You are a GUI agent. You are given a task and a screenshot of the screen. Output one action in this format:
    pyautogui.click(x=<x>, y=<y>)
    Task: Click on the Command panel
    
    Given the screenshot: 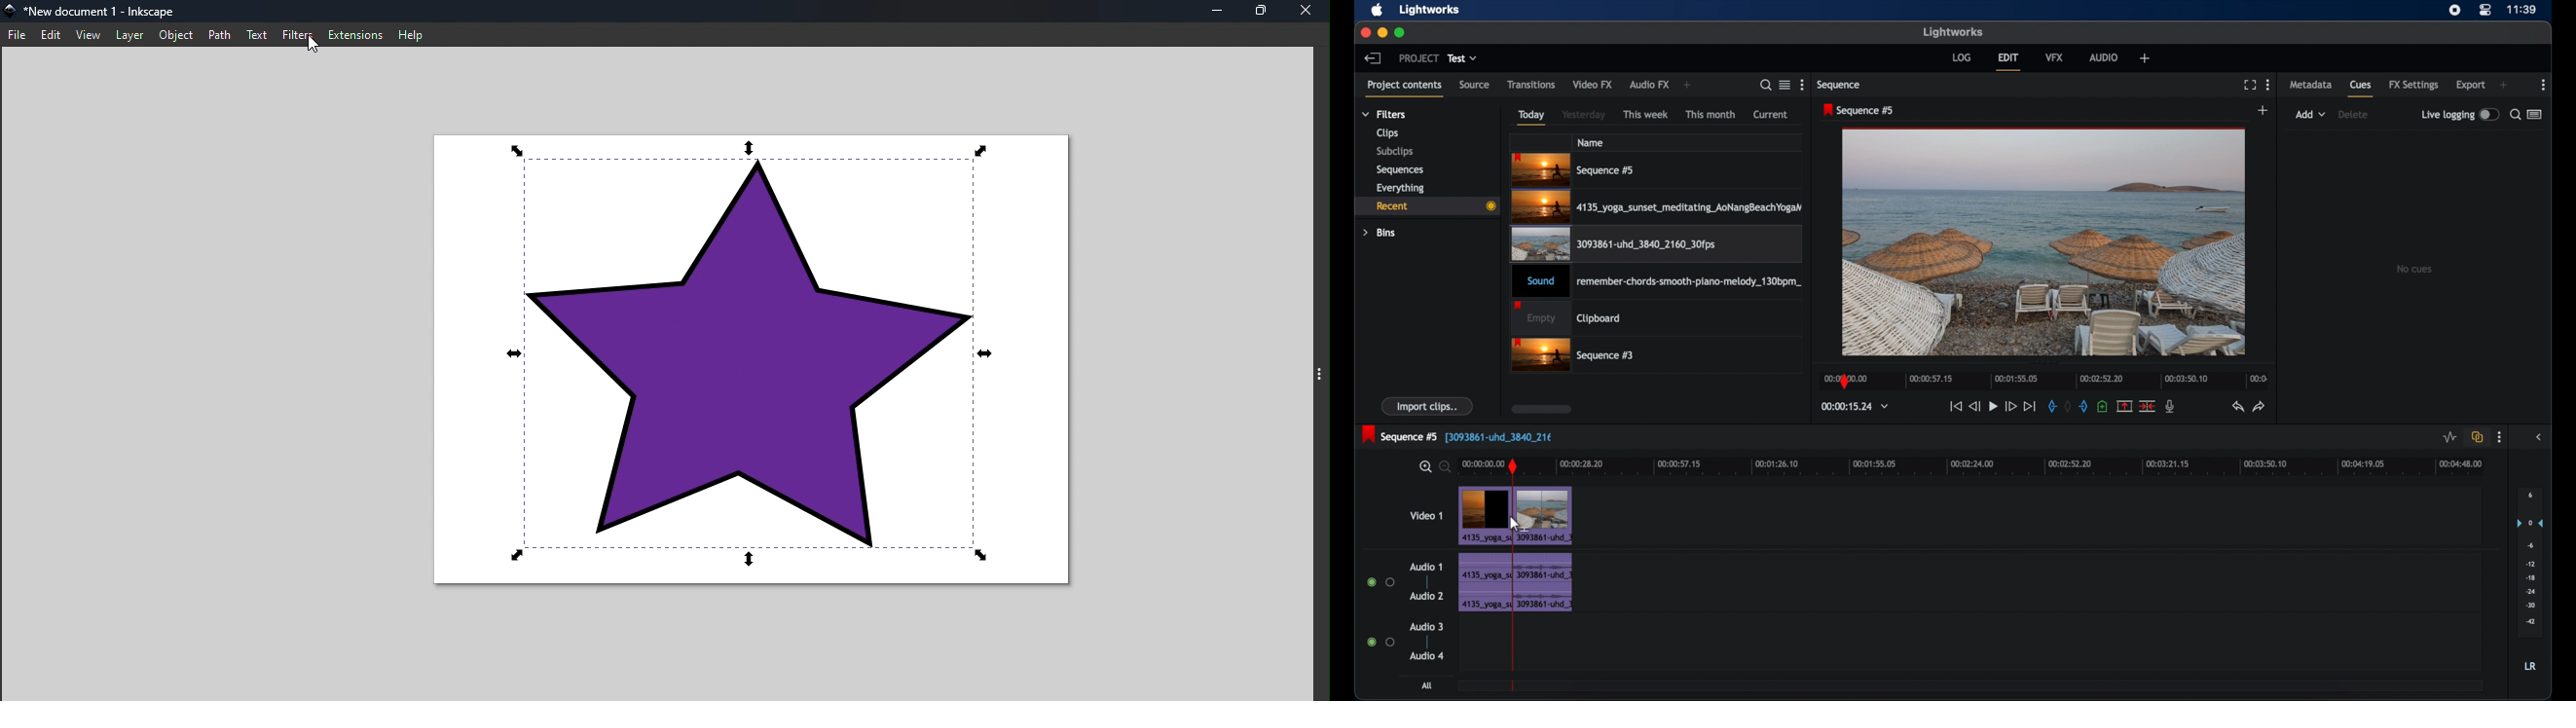 What is the action you would take?
    pyautogui.click(x=1319, y=381)
    